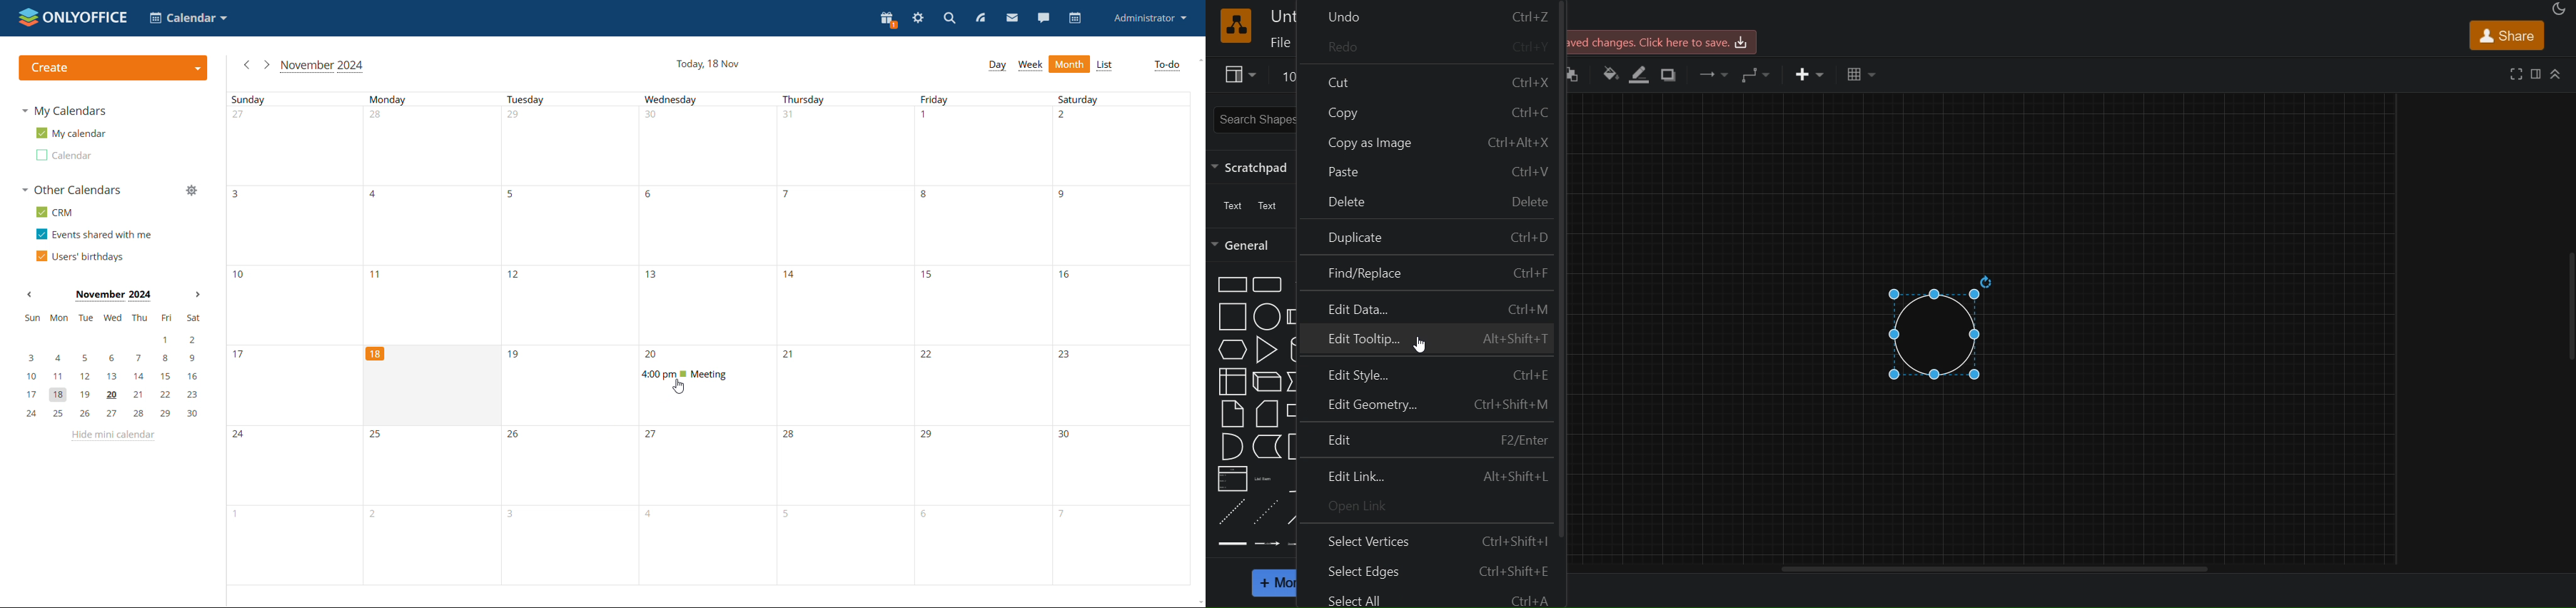  I want to click on connection, so click(1714, 74).